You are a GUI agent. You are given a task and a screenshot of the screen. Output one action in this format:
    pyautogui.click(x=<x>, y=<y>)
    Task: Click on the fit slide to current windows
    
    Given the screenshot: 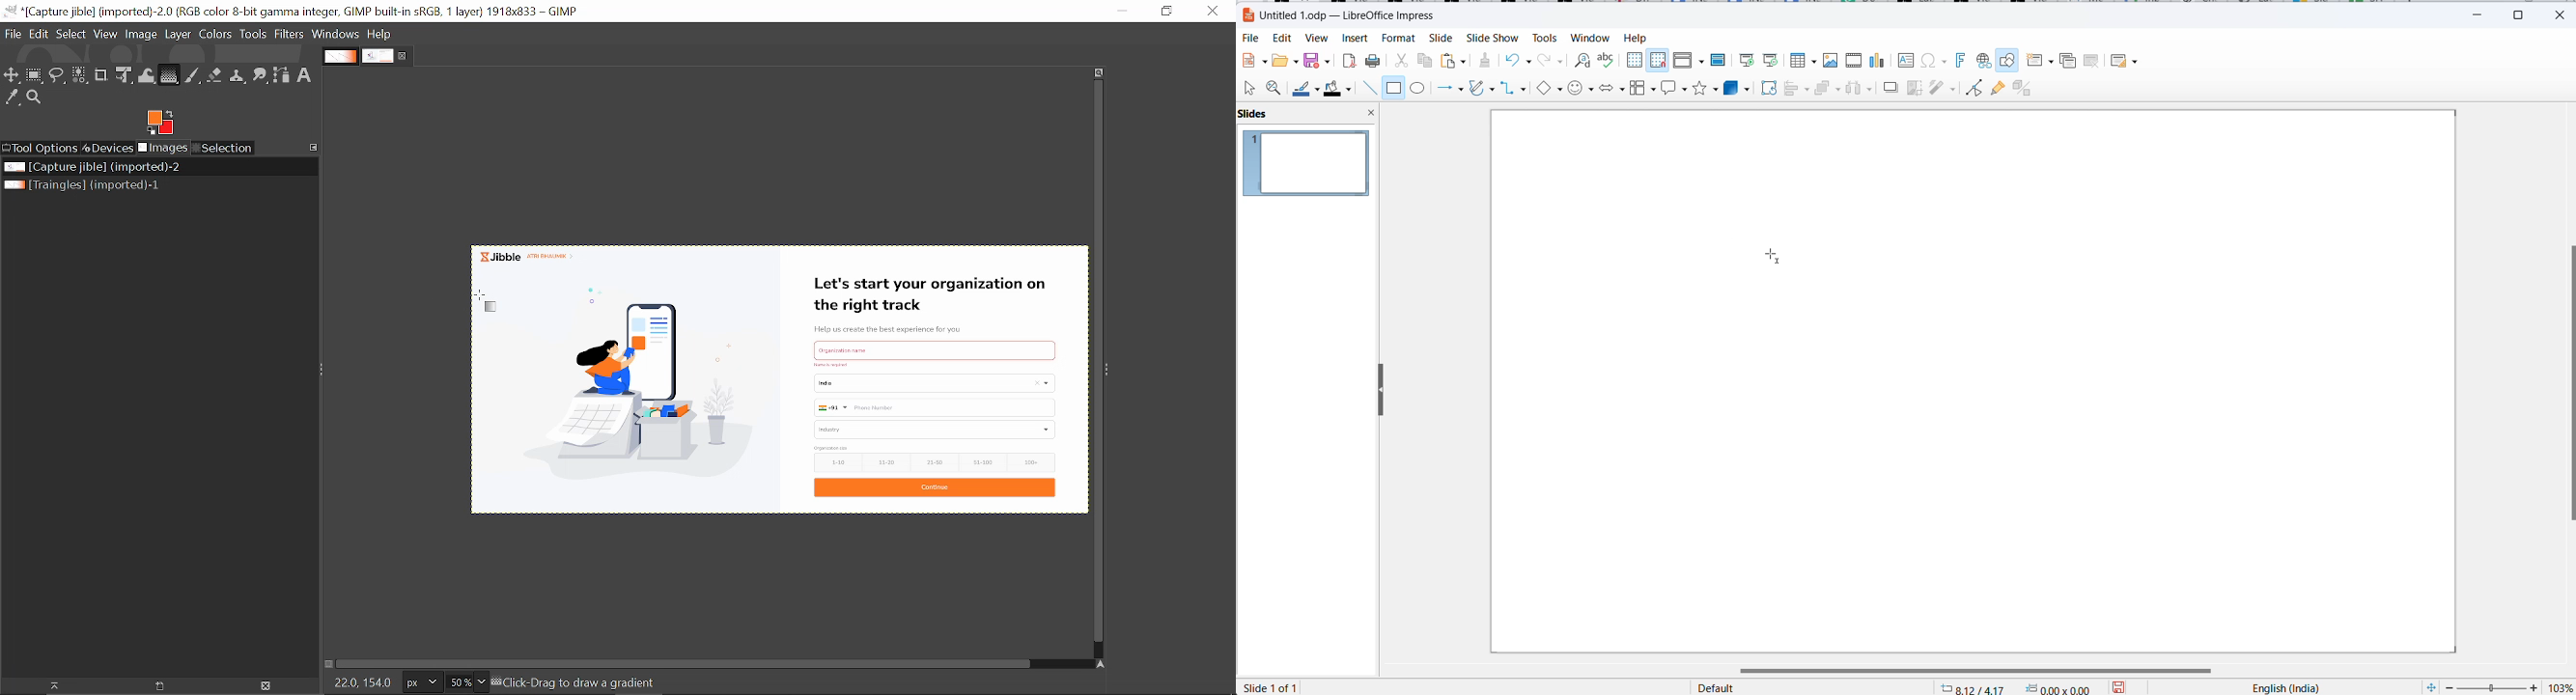 What is the action you would take?
    pyautogui.click(x=2429, y=687)
    